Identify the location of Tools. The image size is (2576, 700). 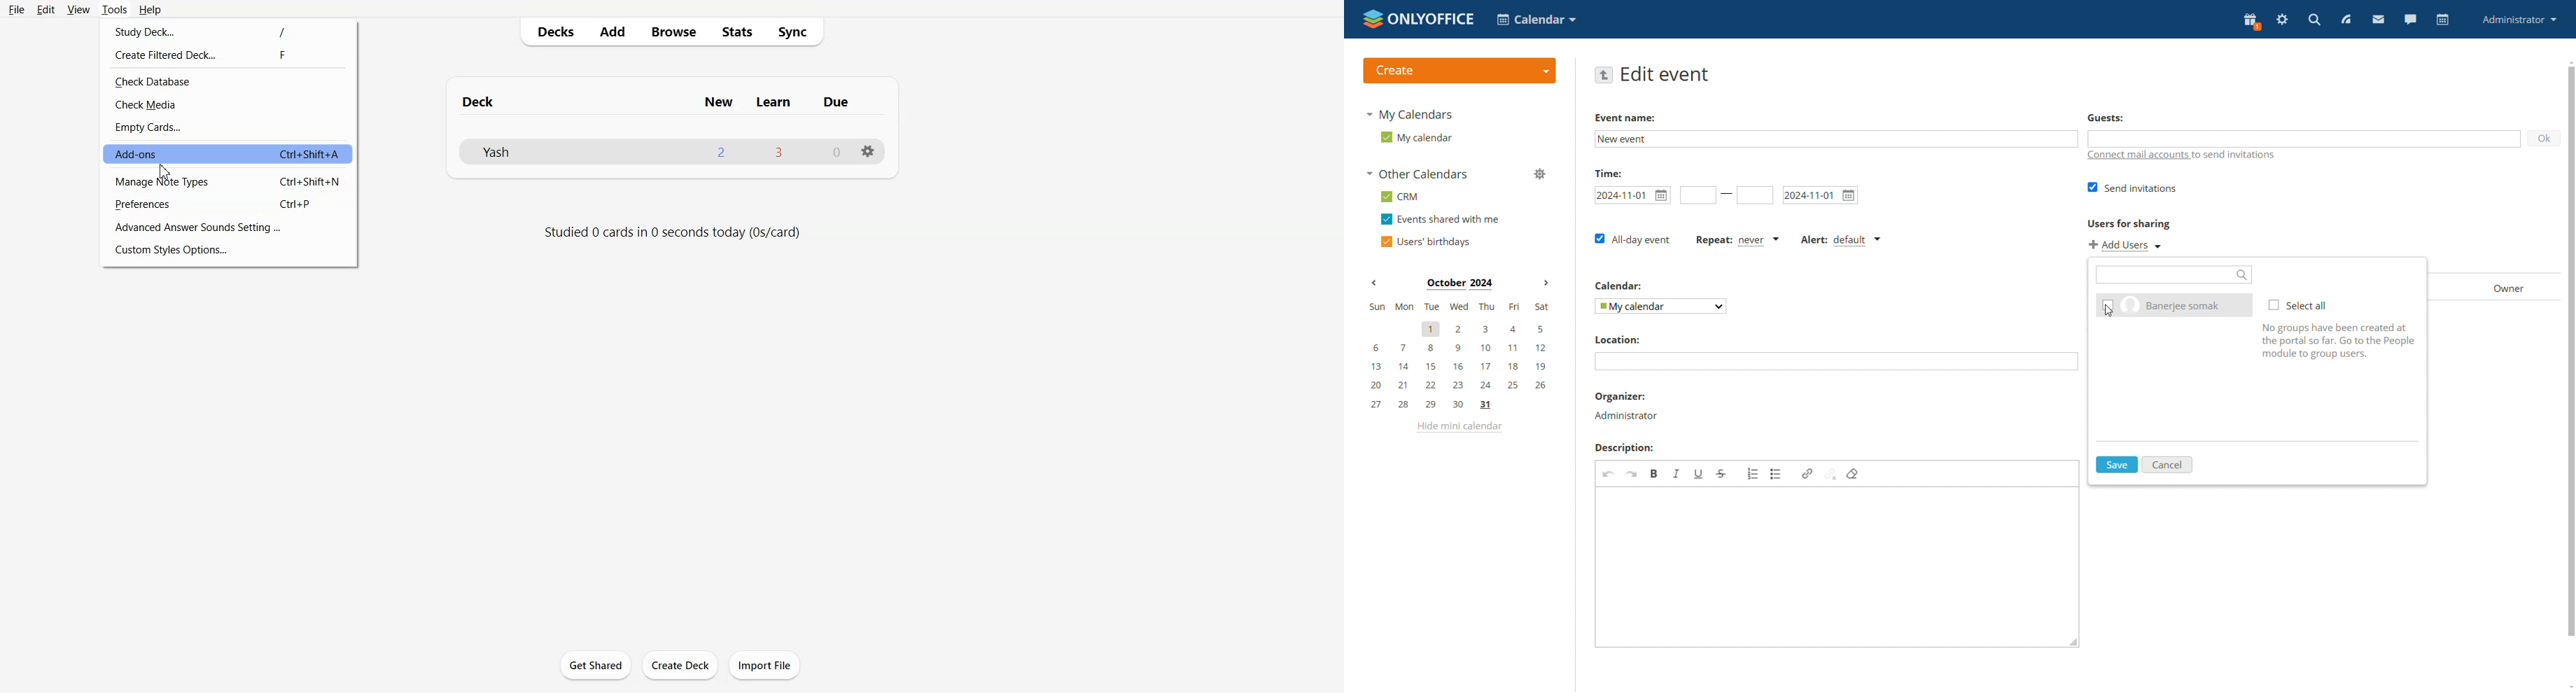
(114, 9).